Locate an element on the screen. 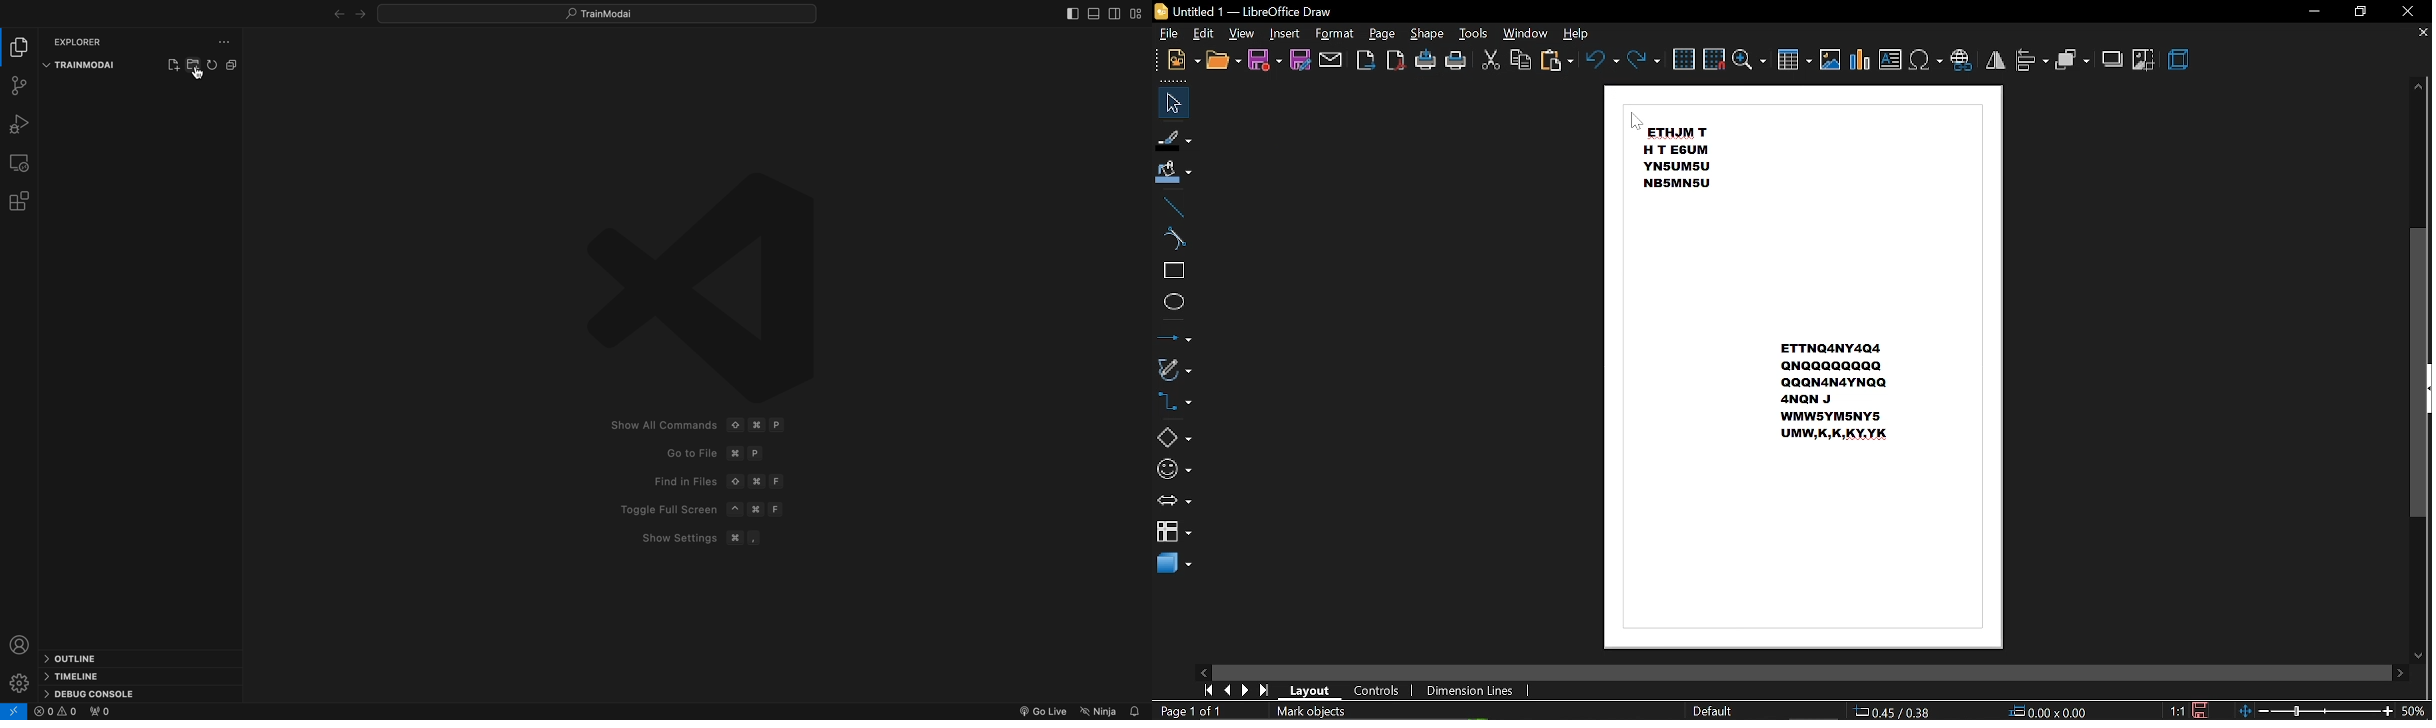  move right is located at coordinates (2399, 672).